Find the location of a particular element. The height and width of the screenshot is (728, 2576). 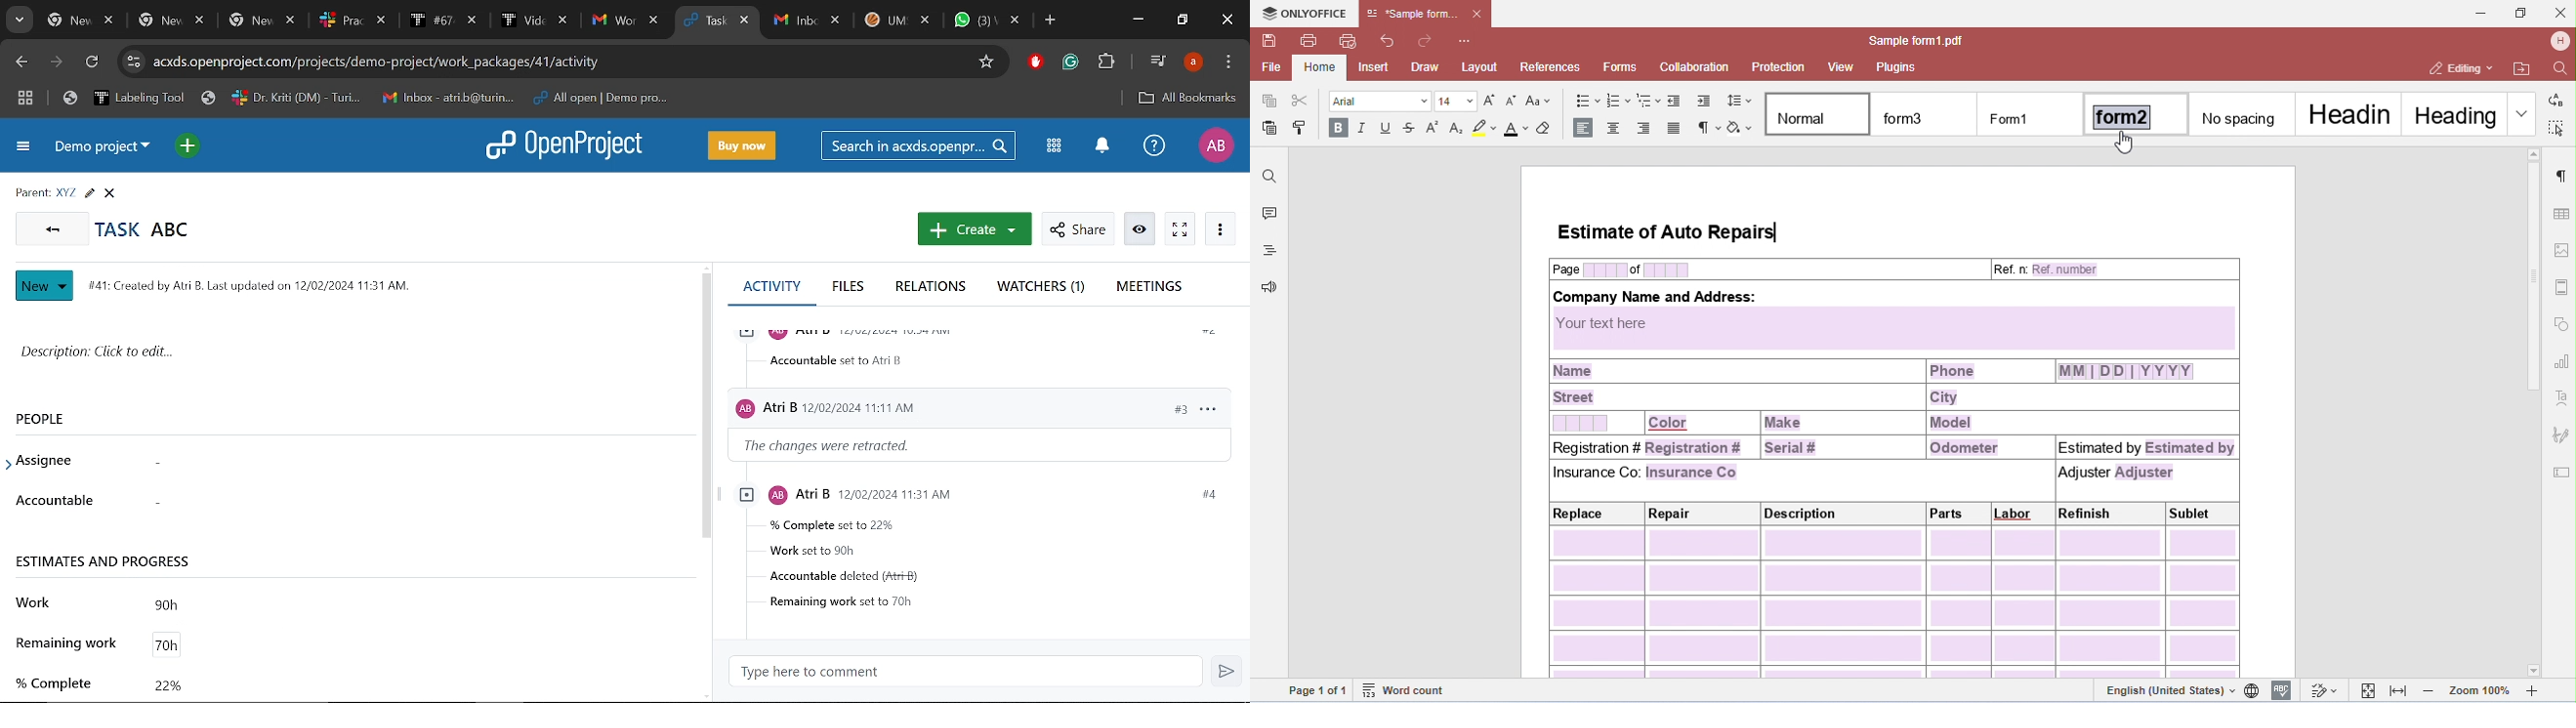

CIte address is located at coordinates (558, 61).